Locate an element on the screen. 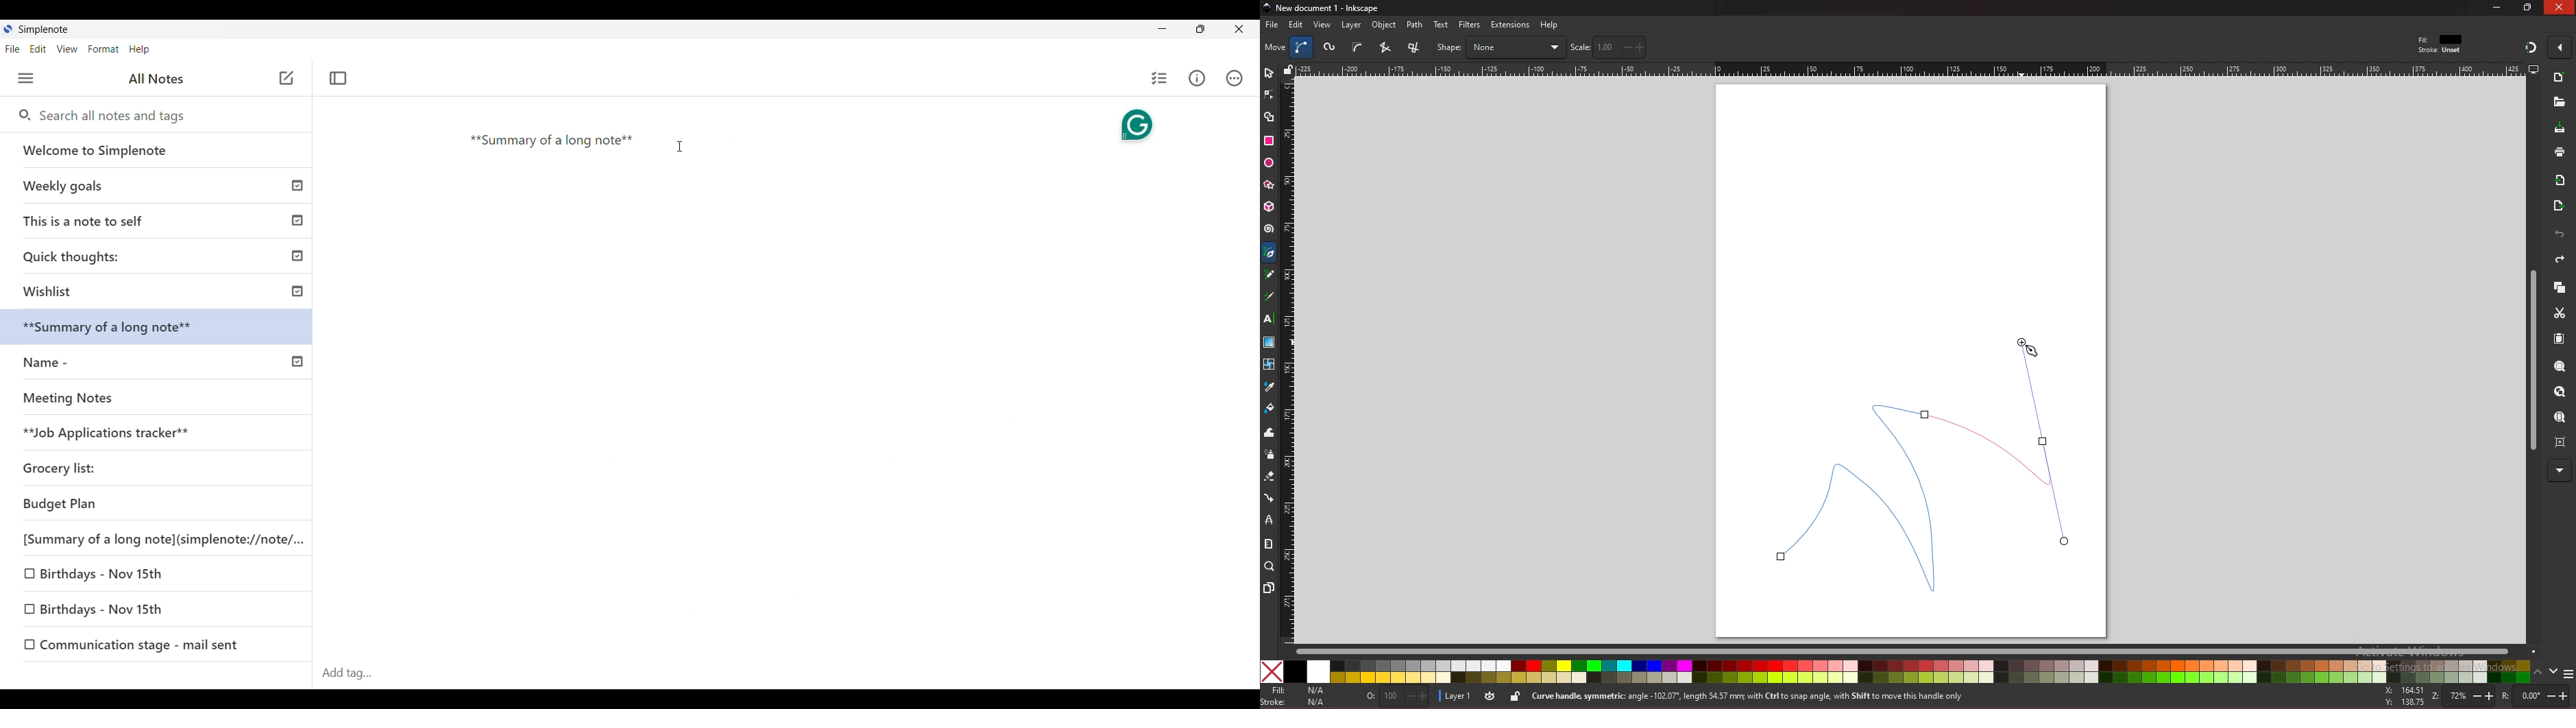 The width and height of the screenshot is (2576, 728). View  is located at coordinates (68, 49).